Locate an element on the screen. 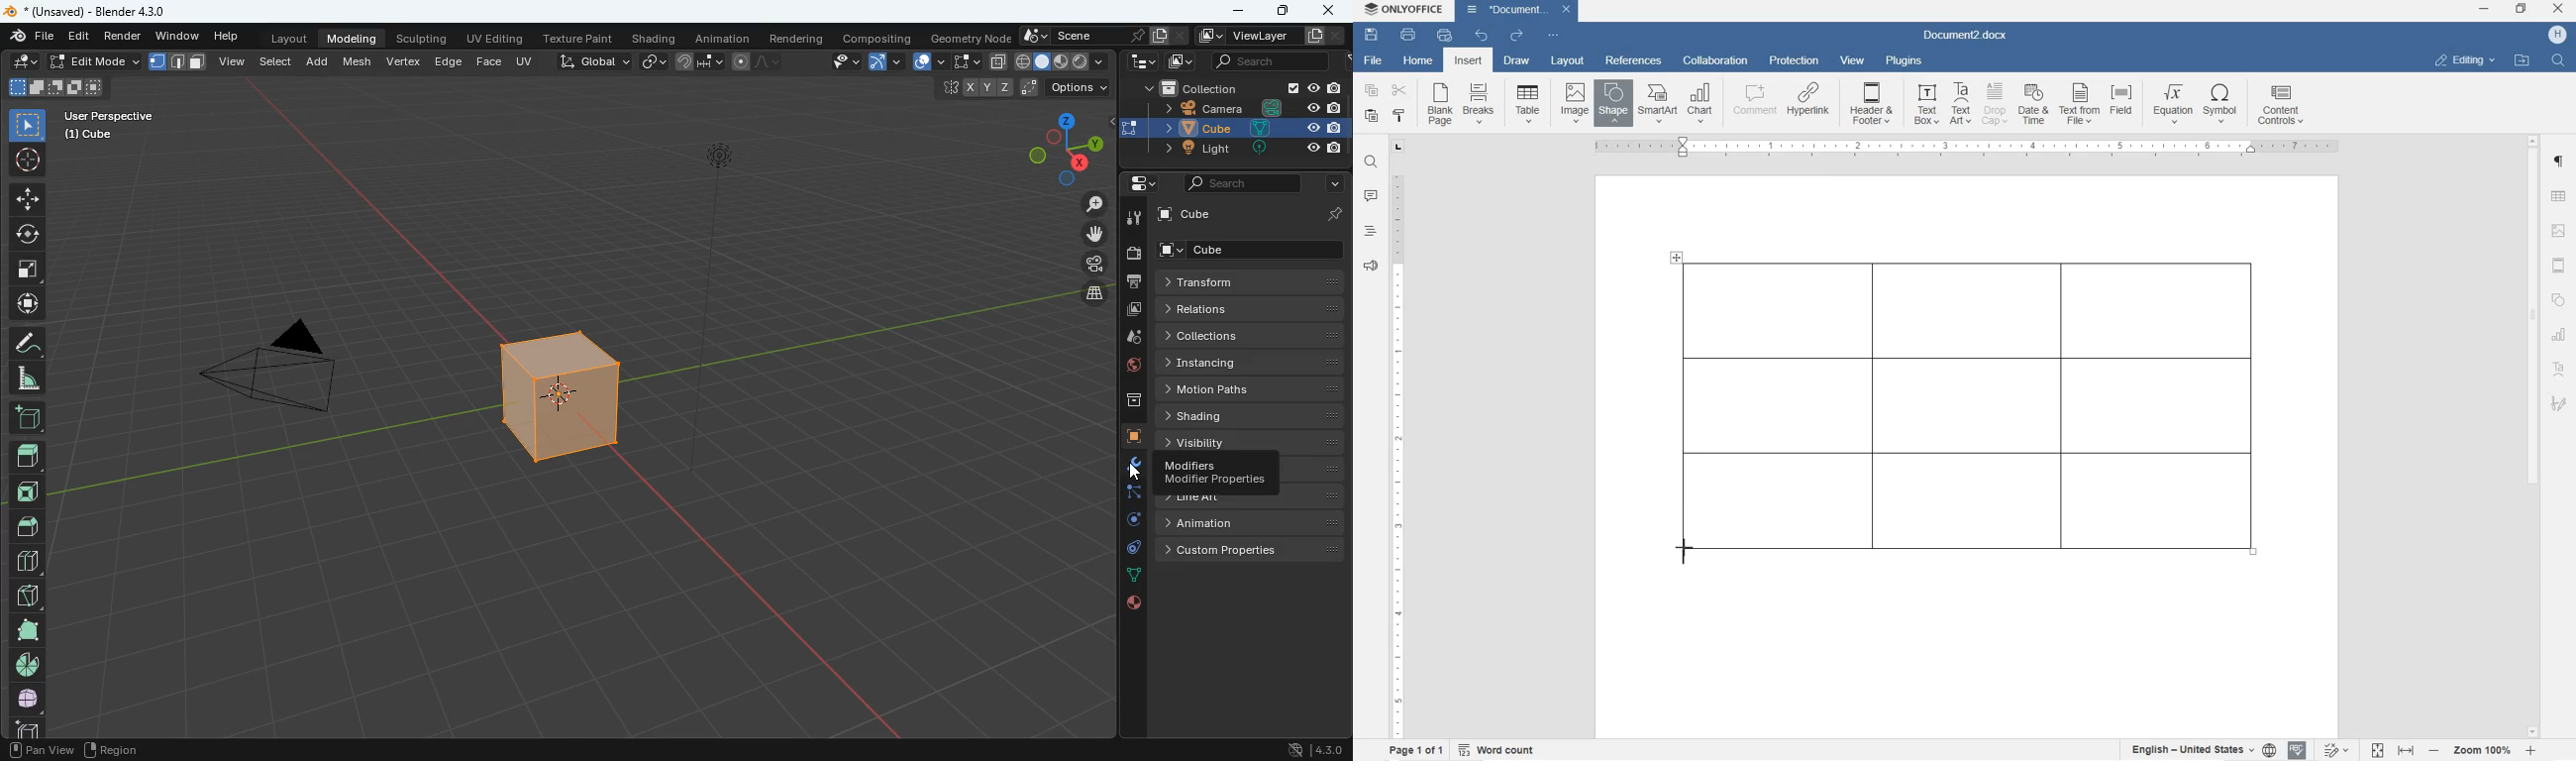 This screenshot has height=784, width=2576. ONLYOFFICE is located at coordinates (1406, 9).